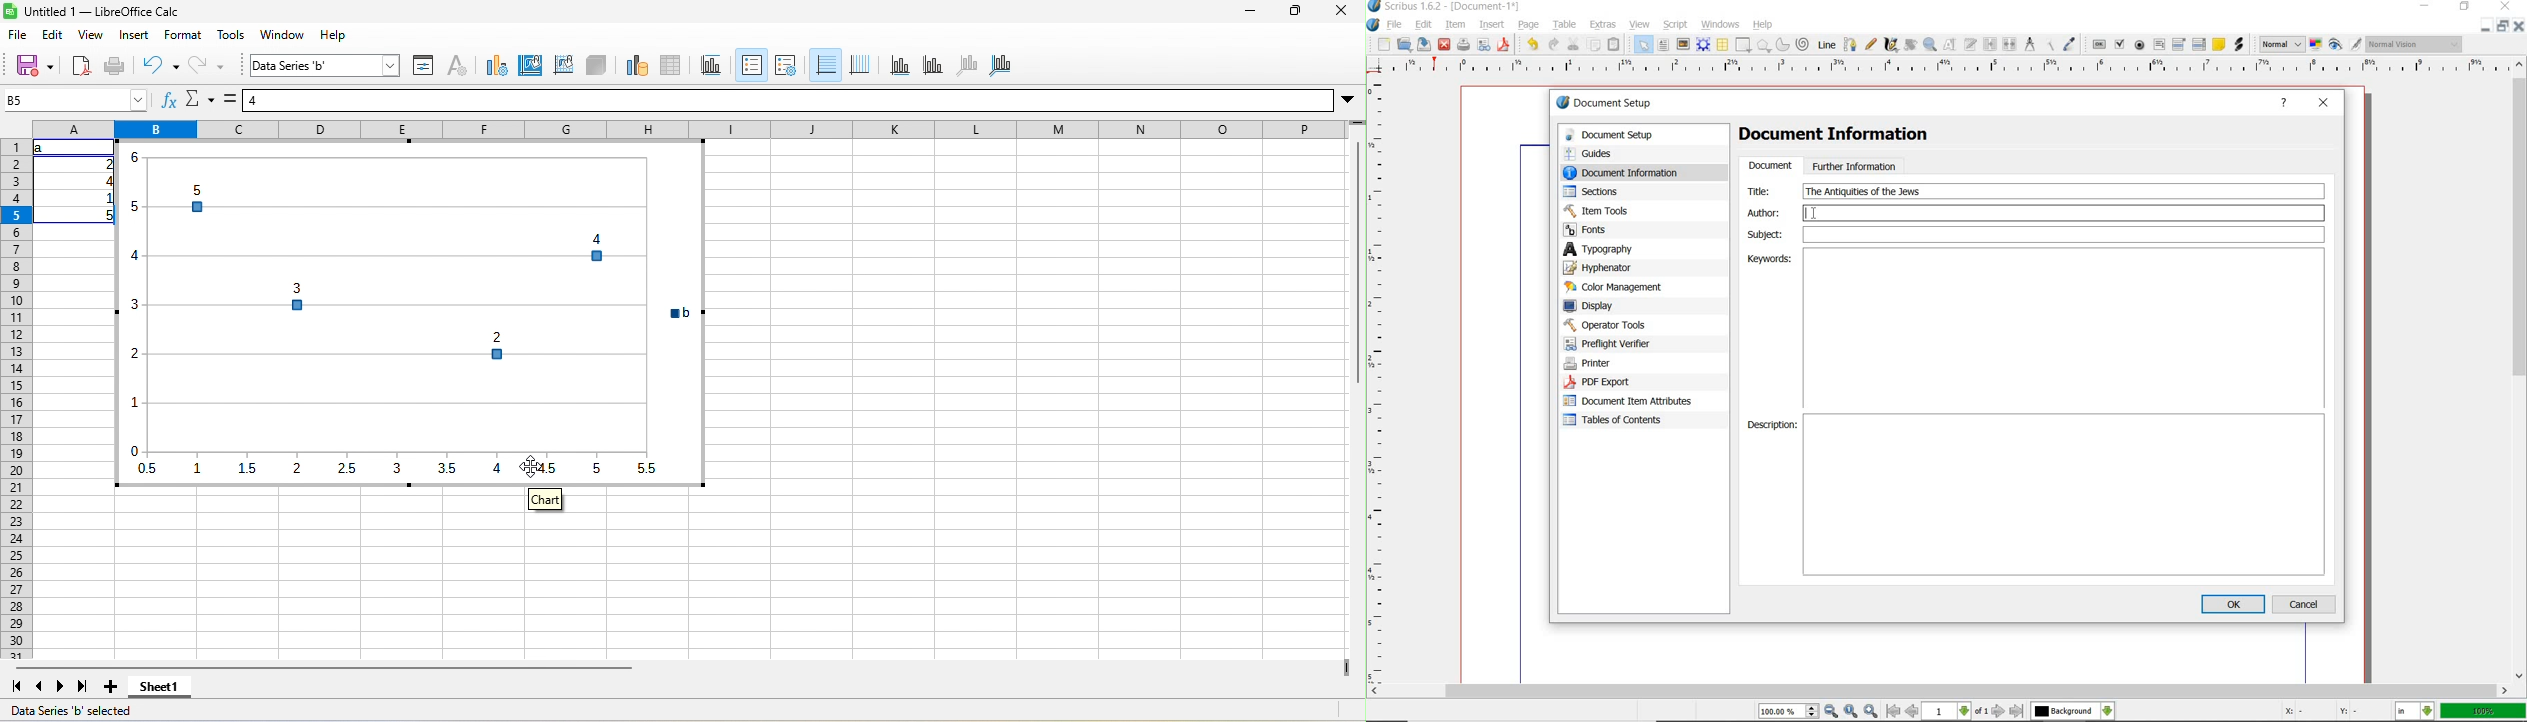 The image size is (2548, 728). Describe the element at coordinates (2121, 44) in the screenshot. I see `pdf check box` at that location.